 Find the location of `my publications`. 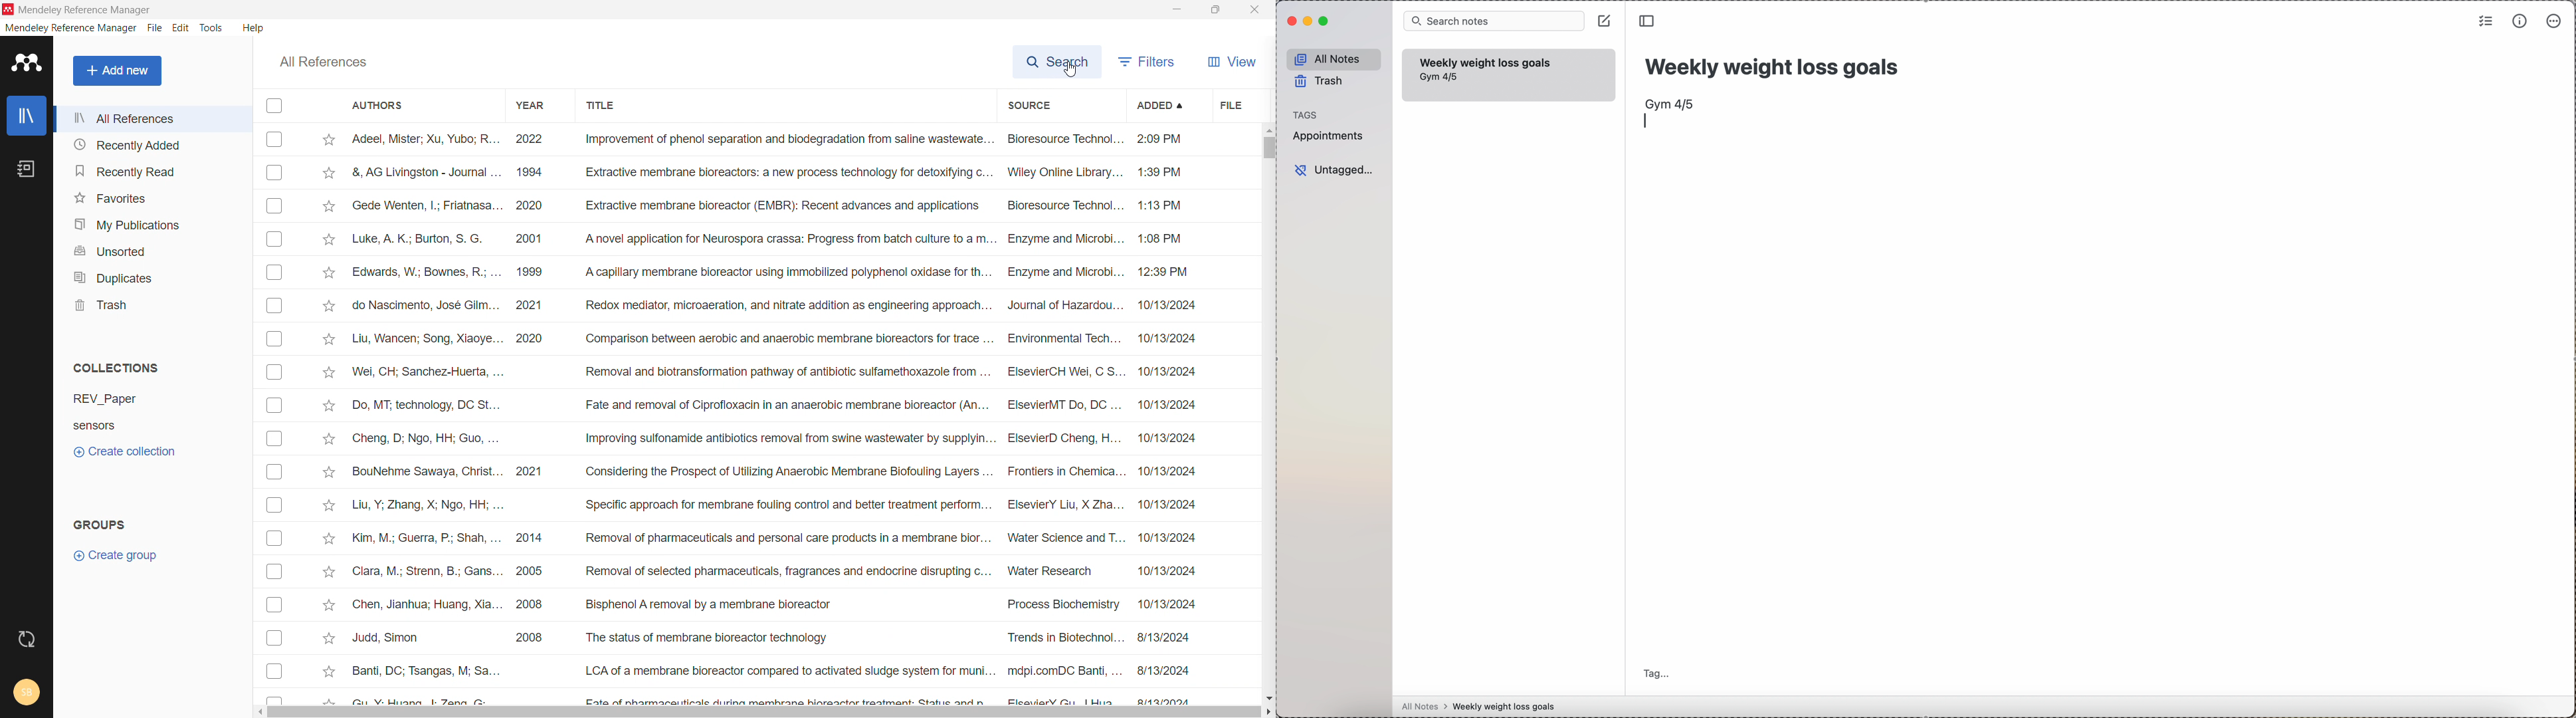

my publications is located at coordinates (153, 223).